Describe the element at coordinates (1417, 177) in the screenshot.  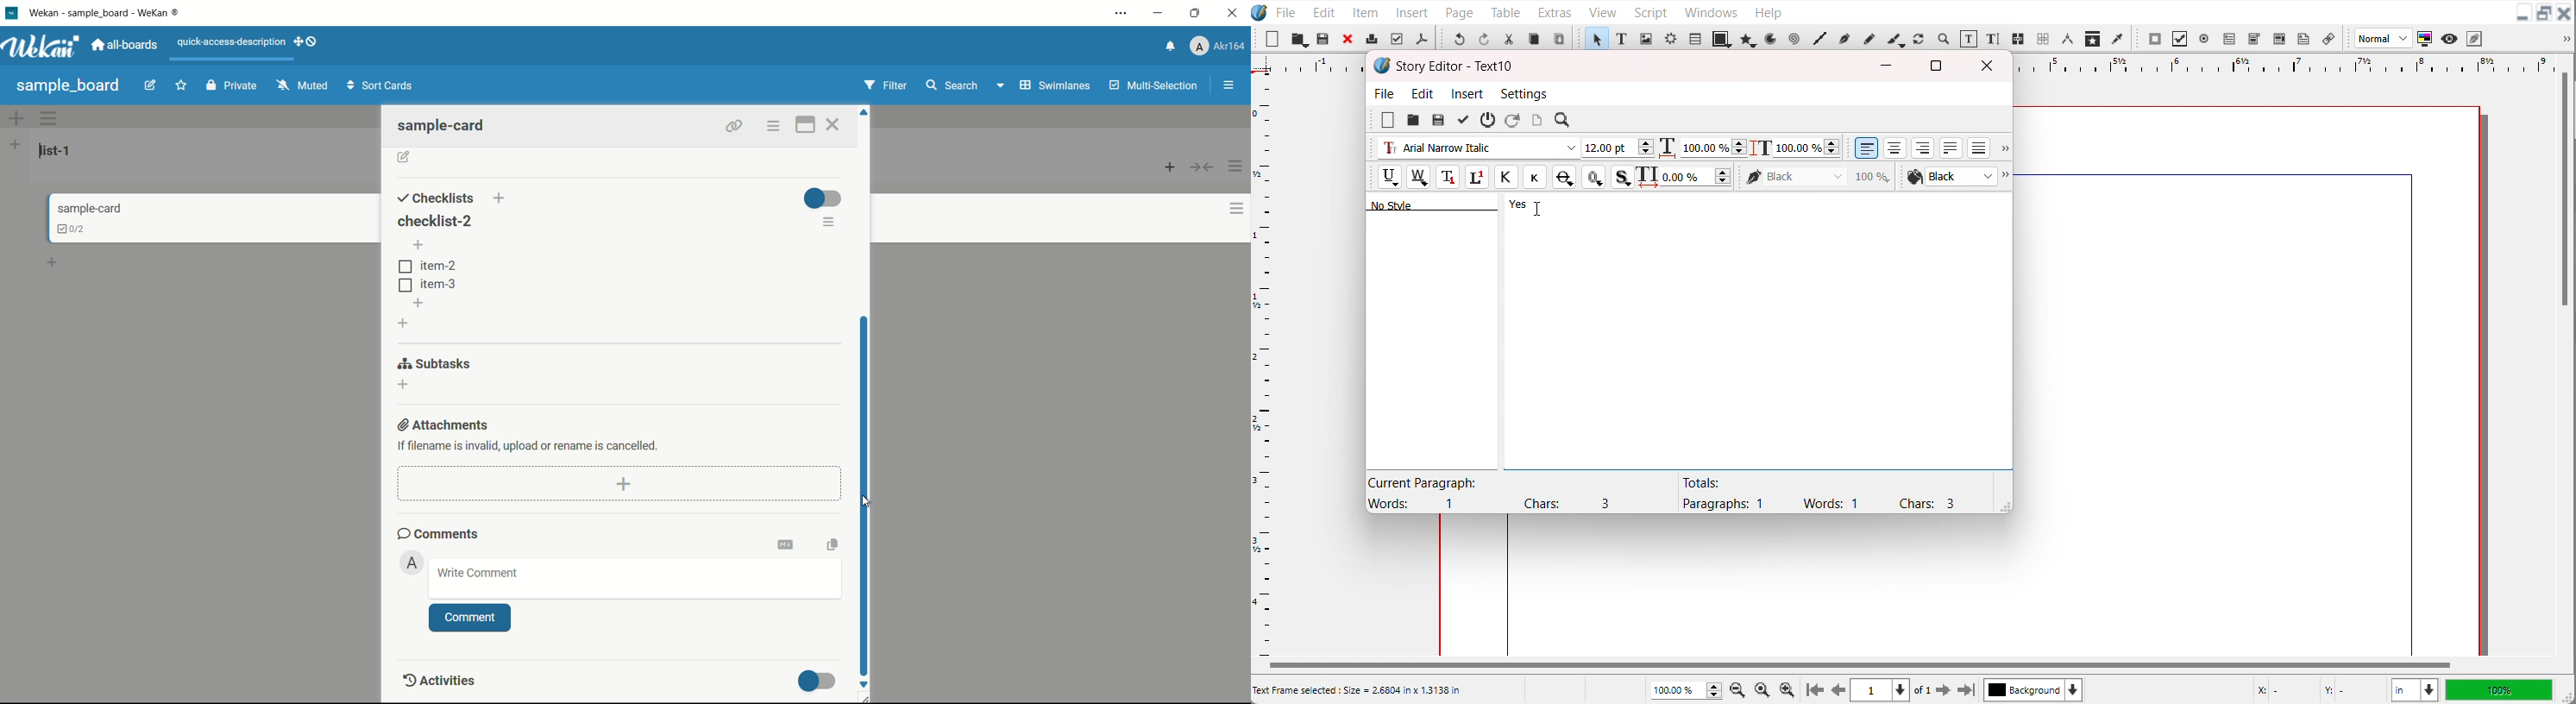
I see `Remove underline` at that location.